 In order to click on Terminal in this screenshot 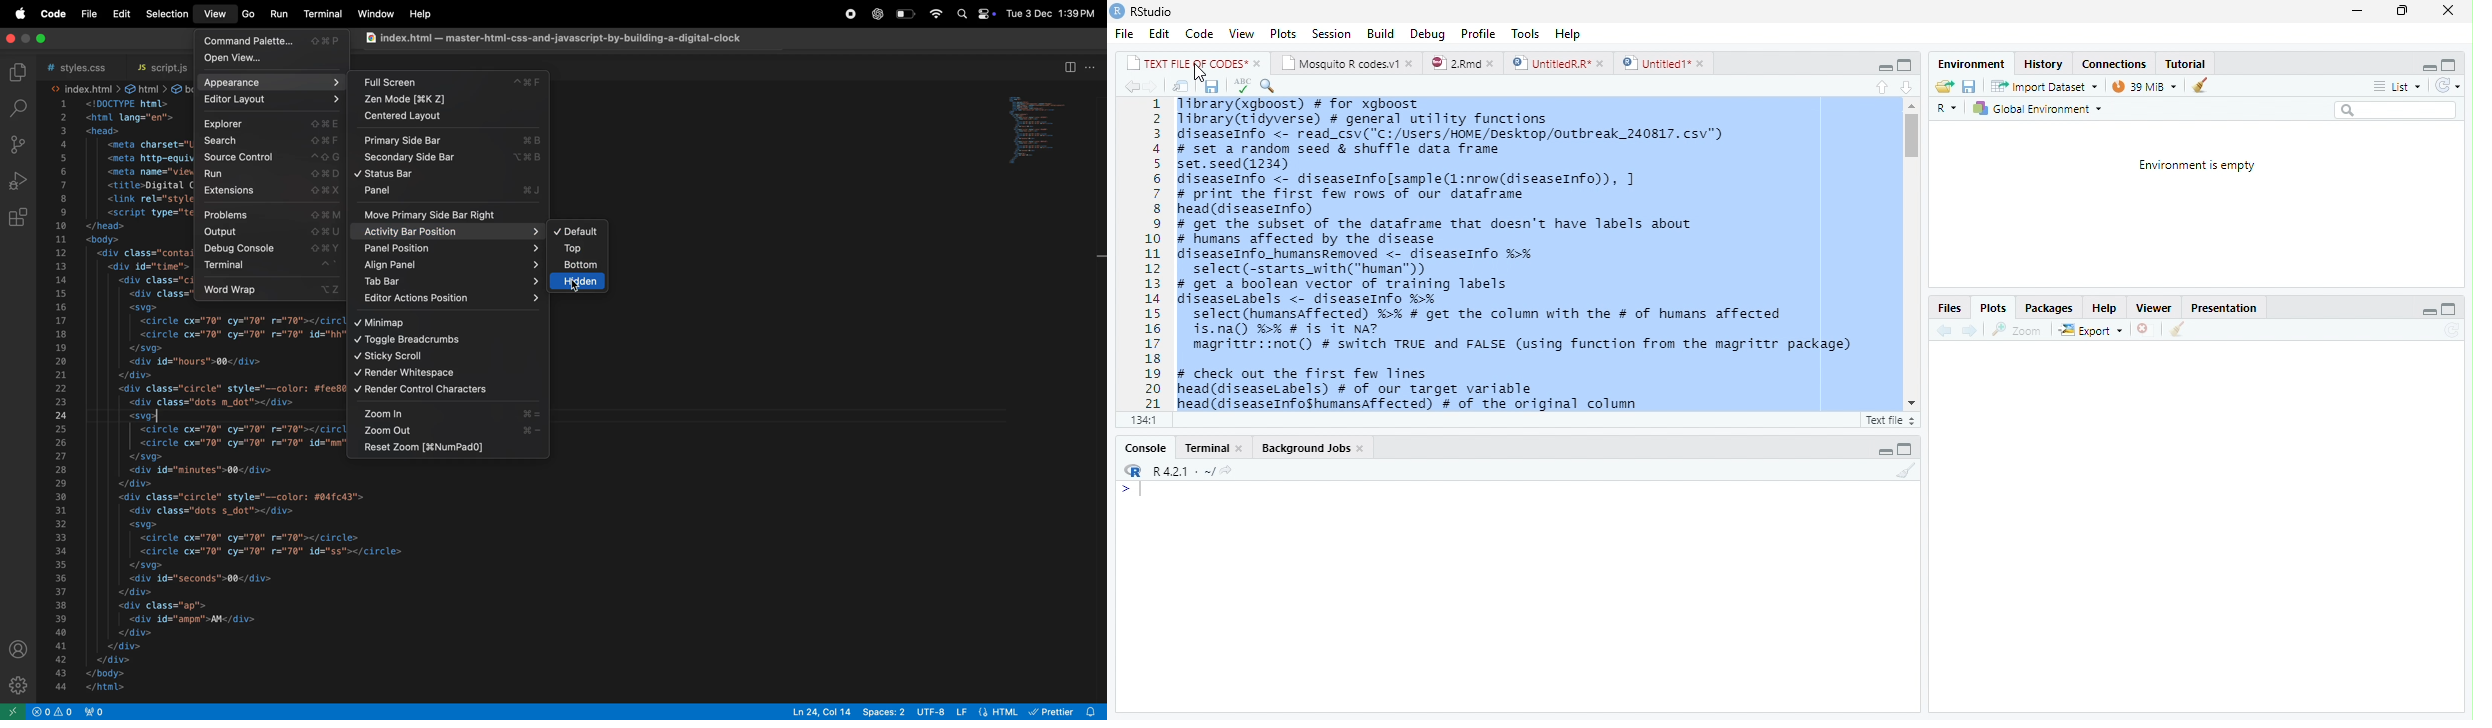, I will do `click(1212, 449)`.